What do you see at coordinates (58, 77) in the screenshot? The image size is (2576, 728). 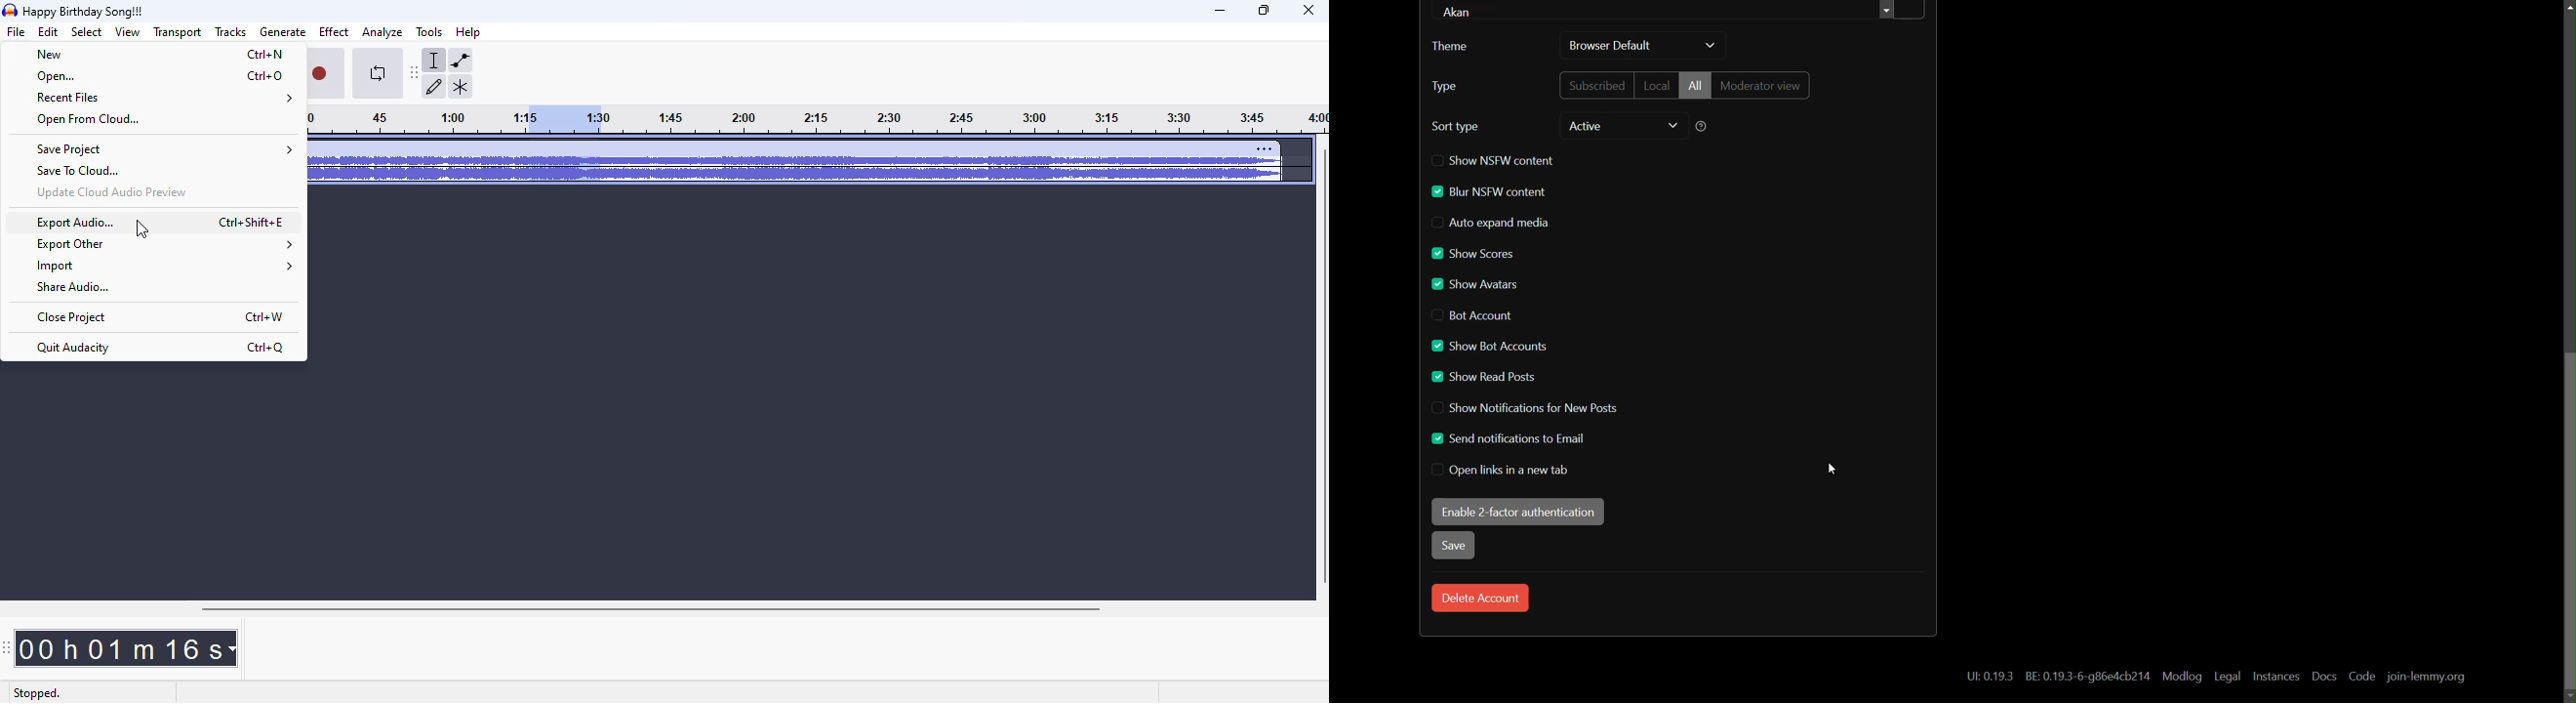 I see `open` at bounding box center [58, 77].